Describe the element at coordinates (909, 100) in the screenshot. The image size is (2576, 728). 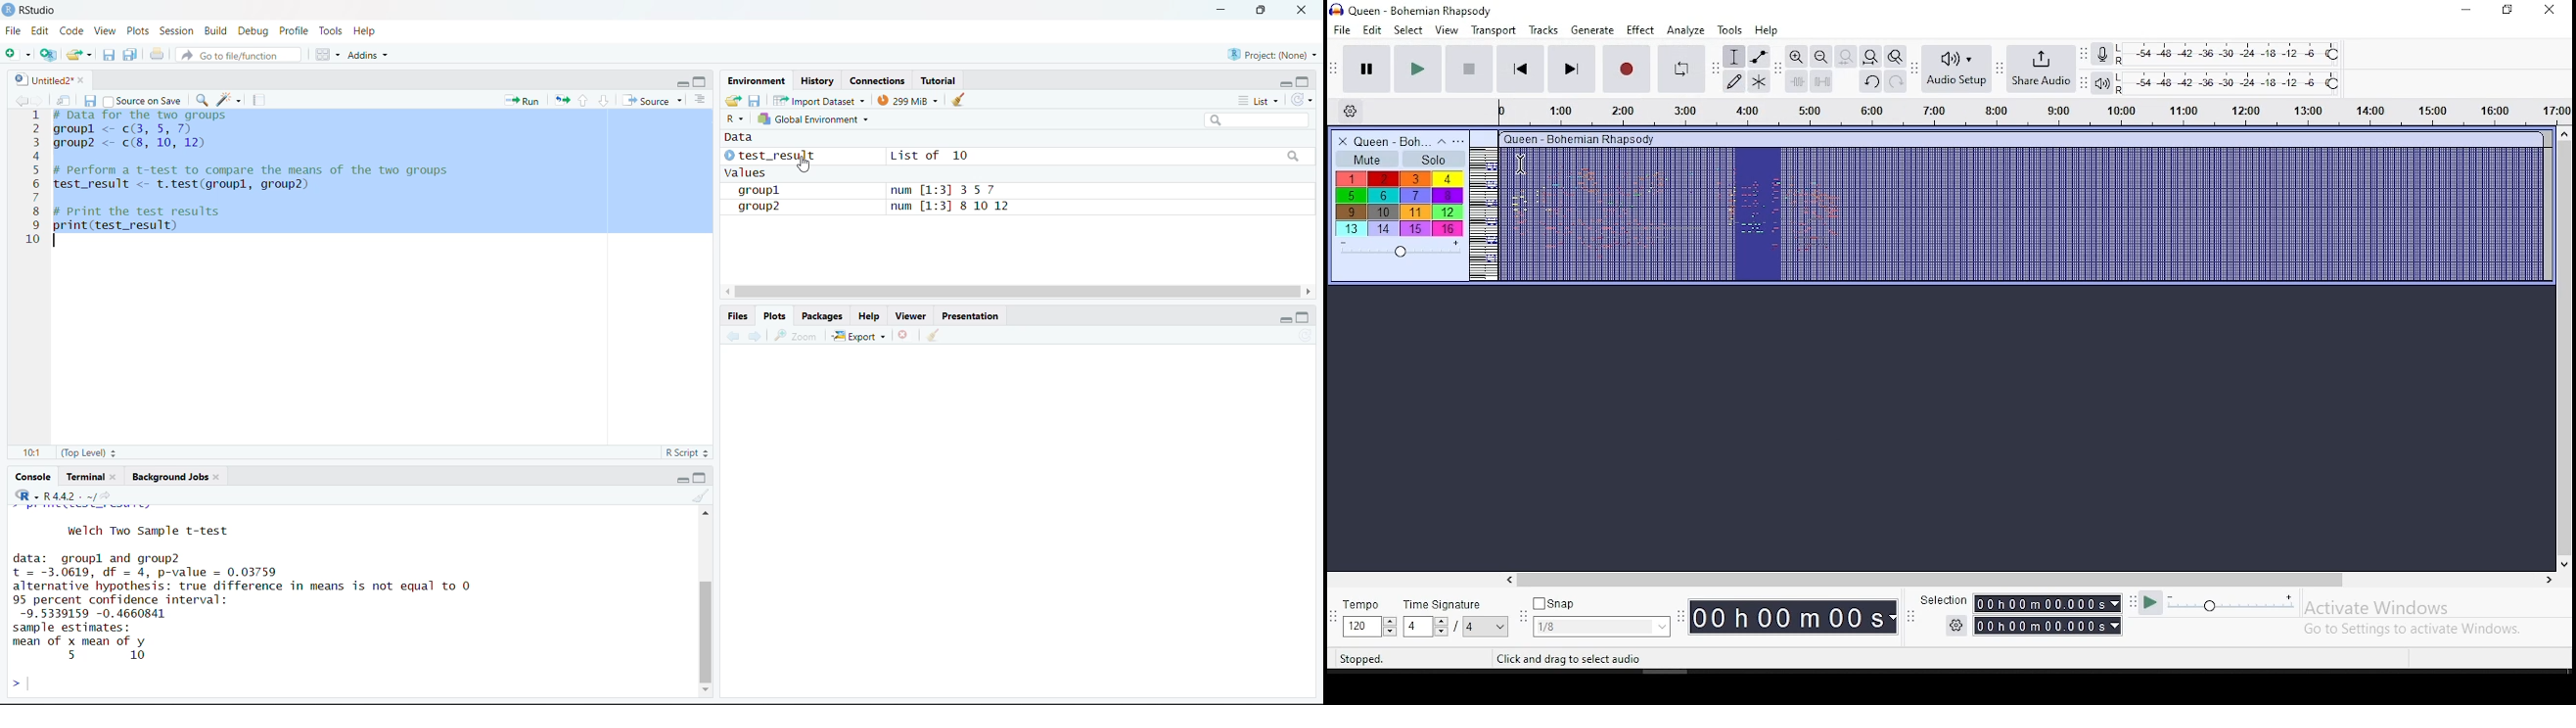
I see `299 MiB` at that location.